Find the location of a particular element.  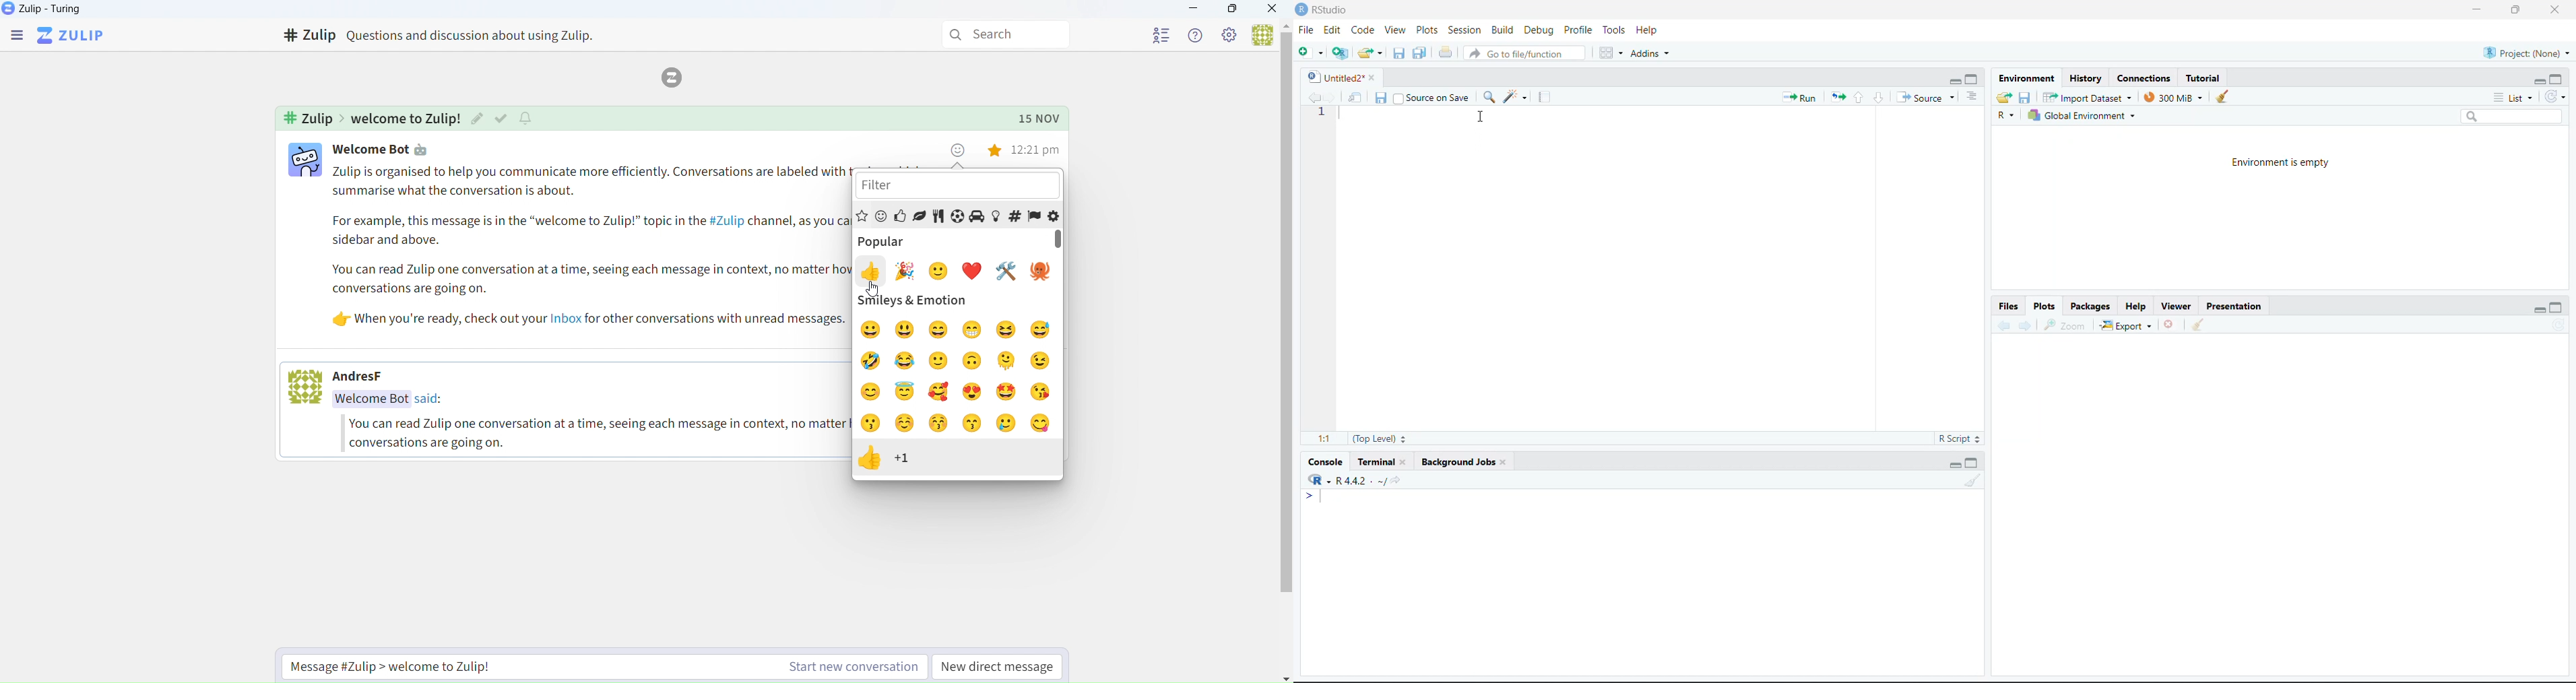

smile with teeth is located at coordinates (973, 330).